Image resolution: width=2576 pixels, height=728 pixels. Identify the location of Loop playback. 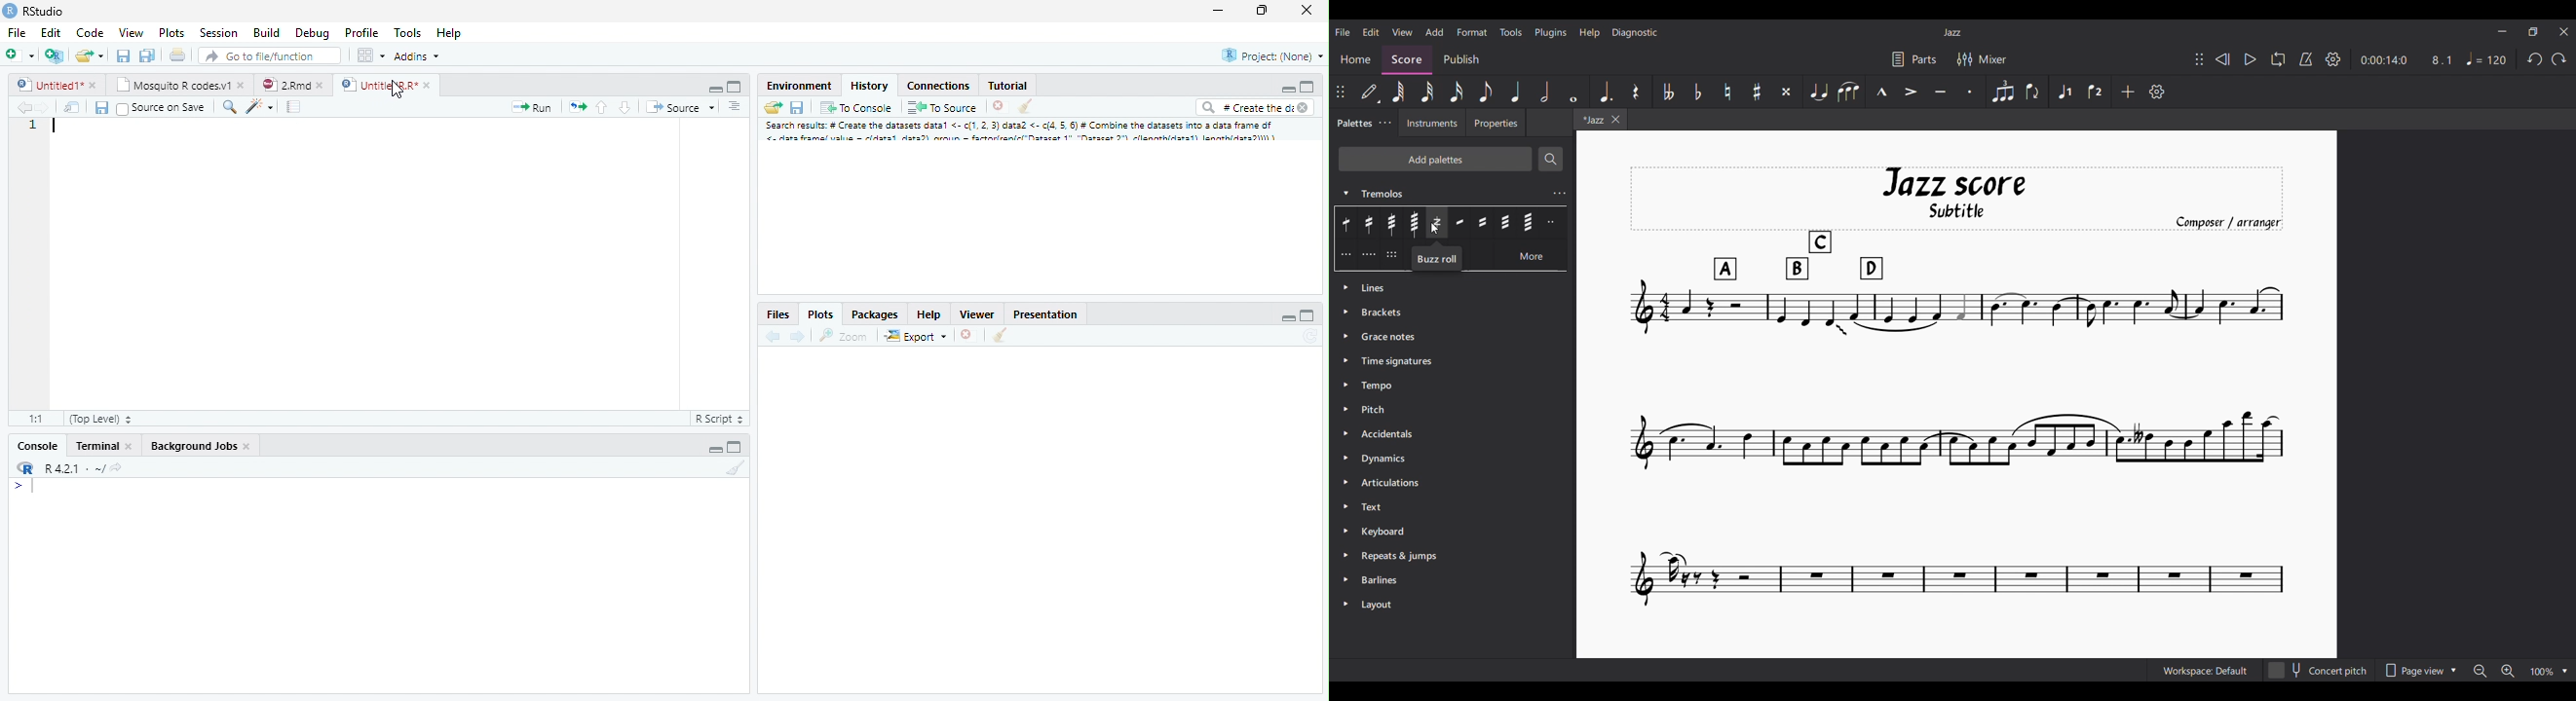
(2278, 59).